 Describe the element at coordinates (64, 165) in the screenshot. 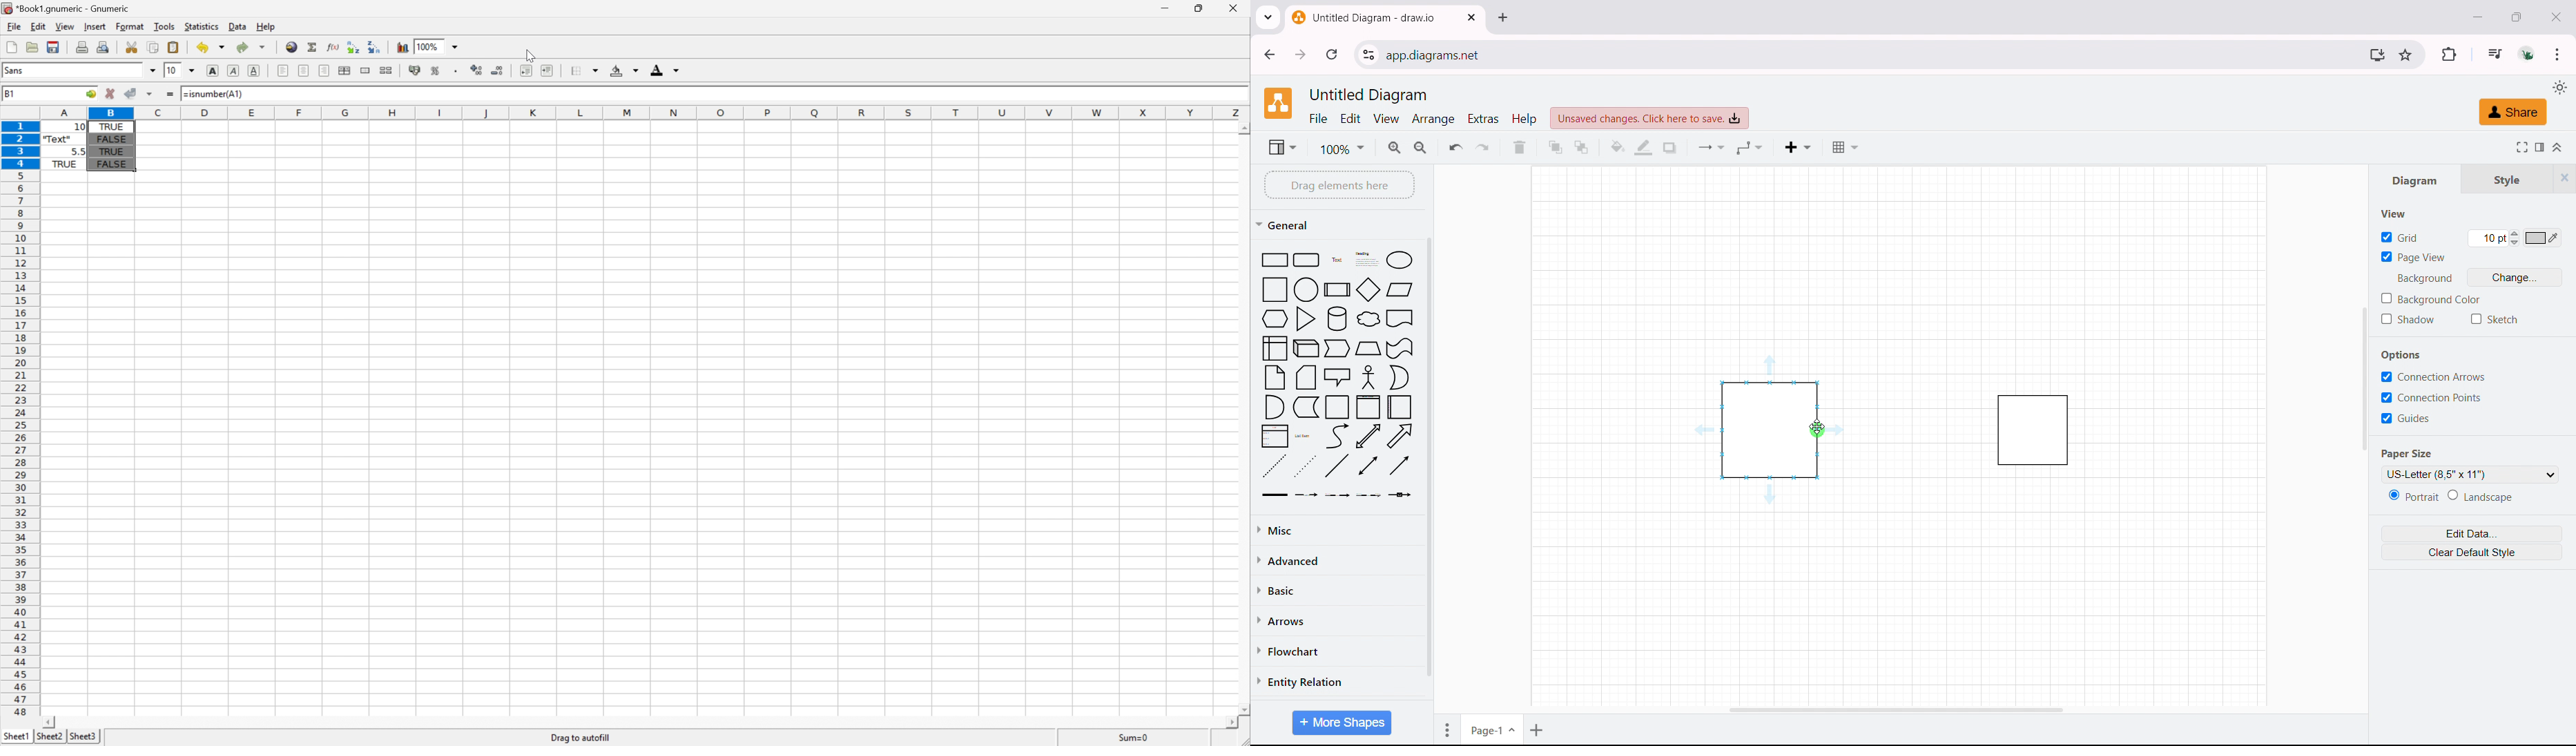

I see `TRUE` at that location.